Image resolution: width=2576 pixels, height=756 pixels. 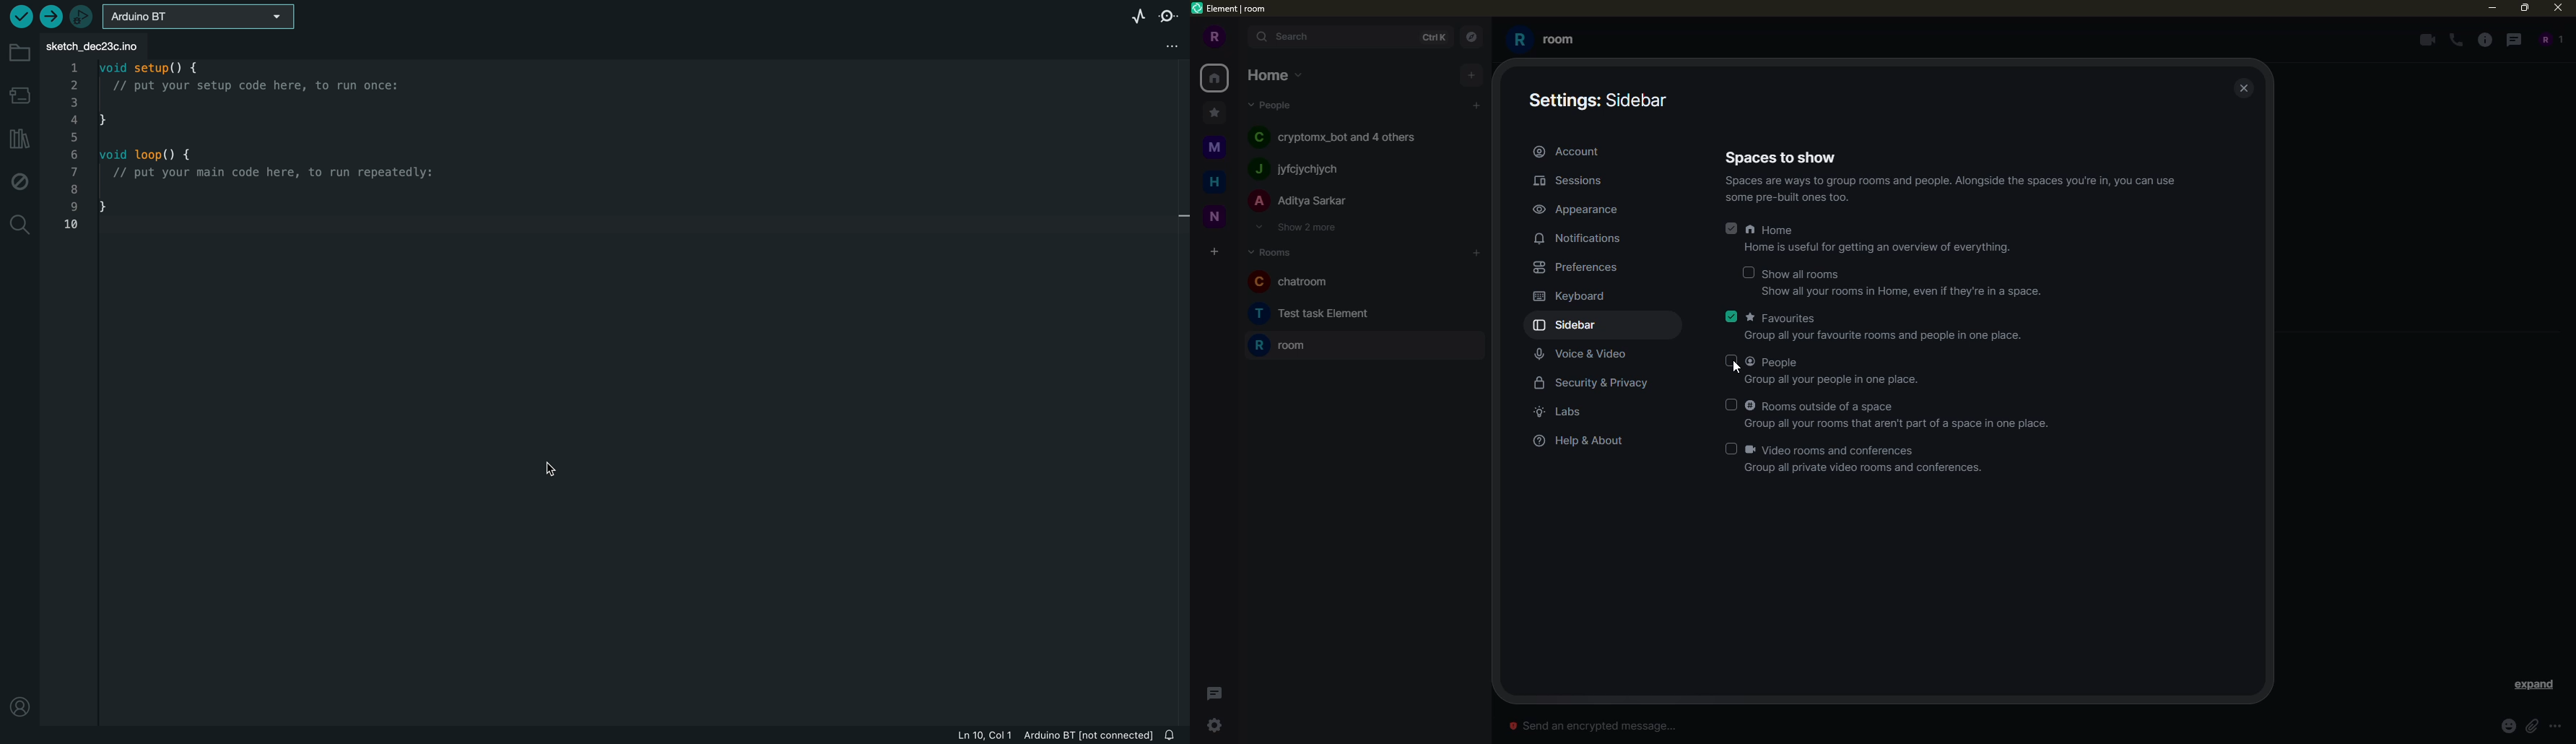 What do you see at coordinates (2531, 725) in the screenshot?
I see `attach` at bounding box center [2531, 725].